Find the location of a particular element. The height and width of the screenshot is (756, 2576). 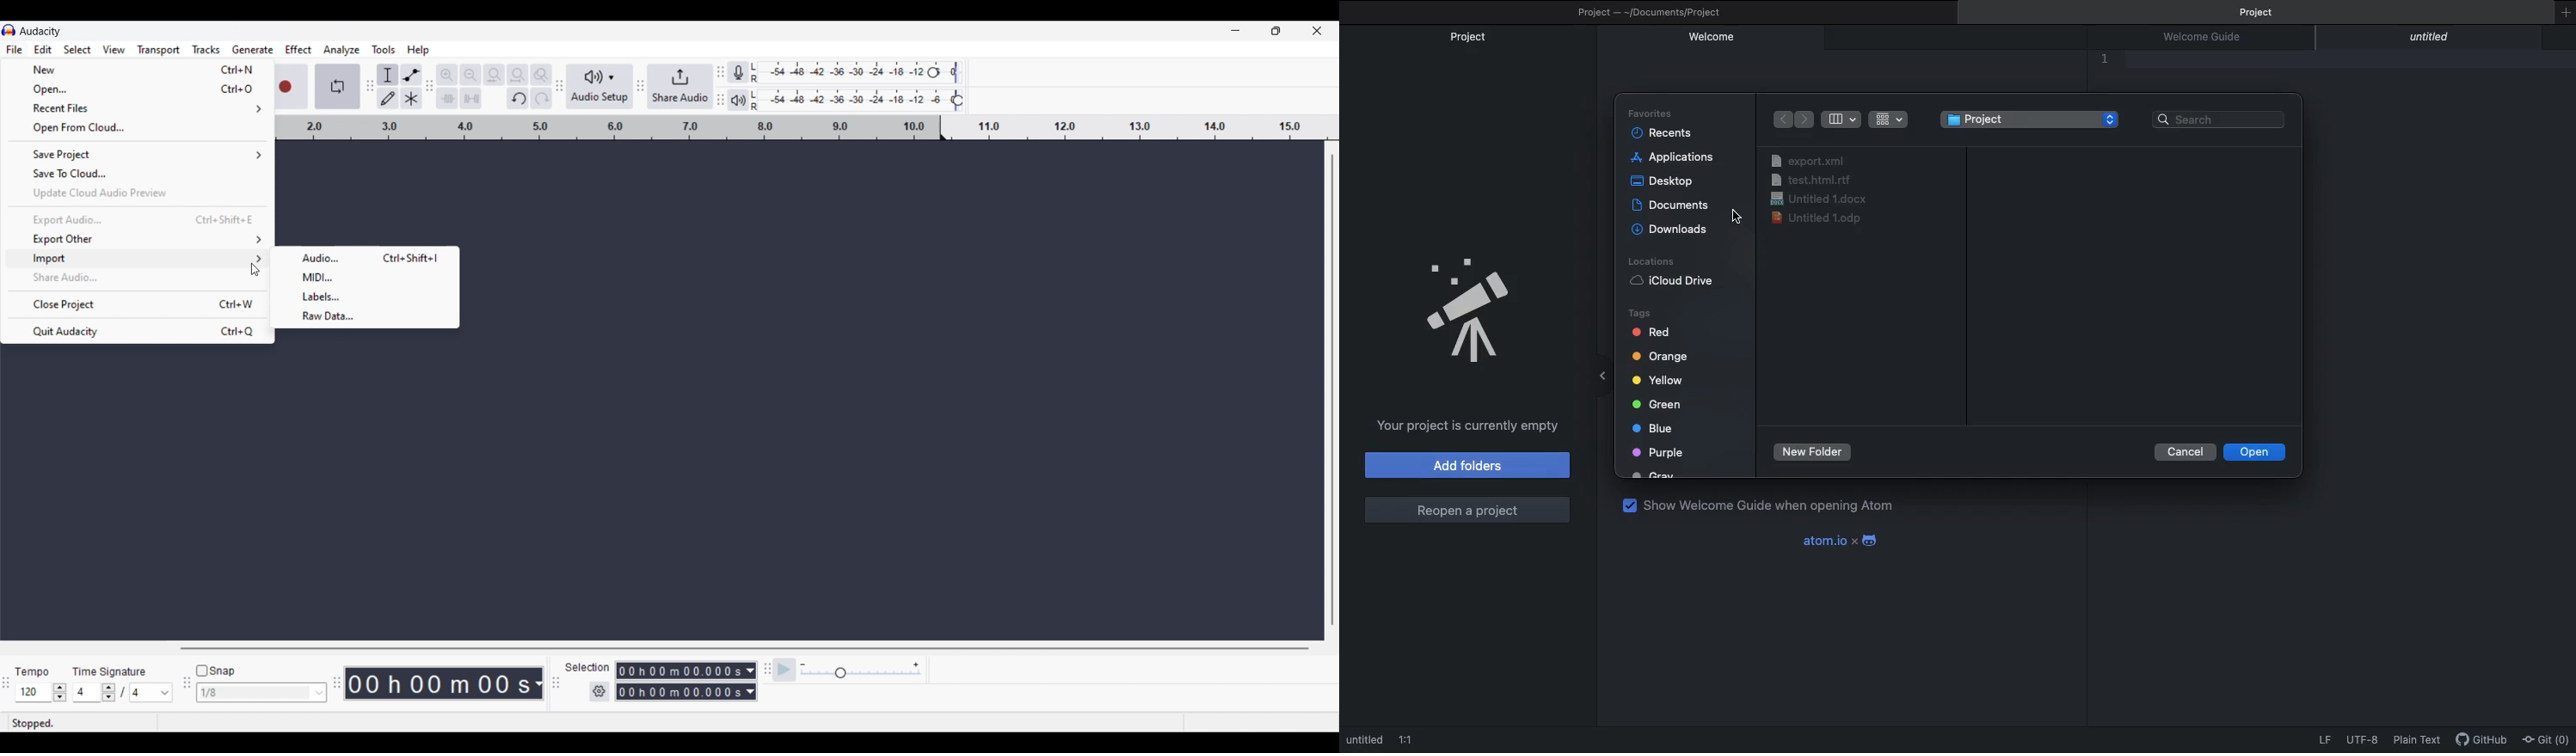

Locations is located at coordinates (1649, 260).